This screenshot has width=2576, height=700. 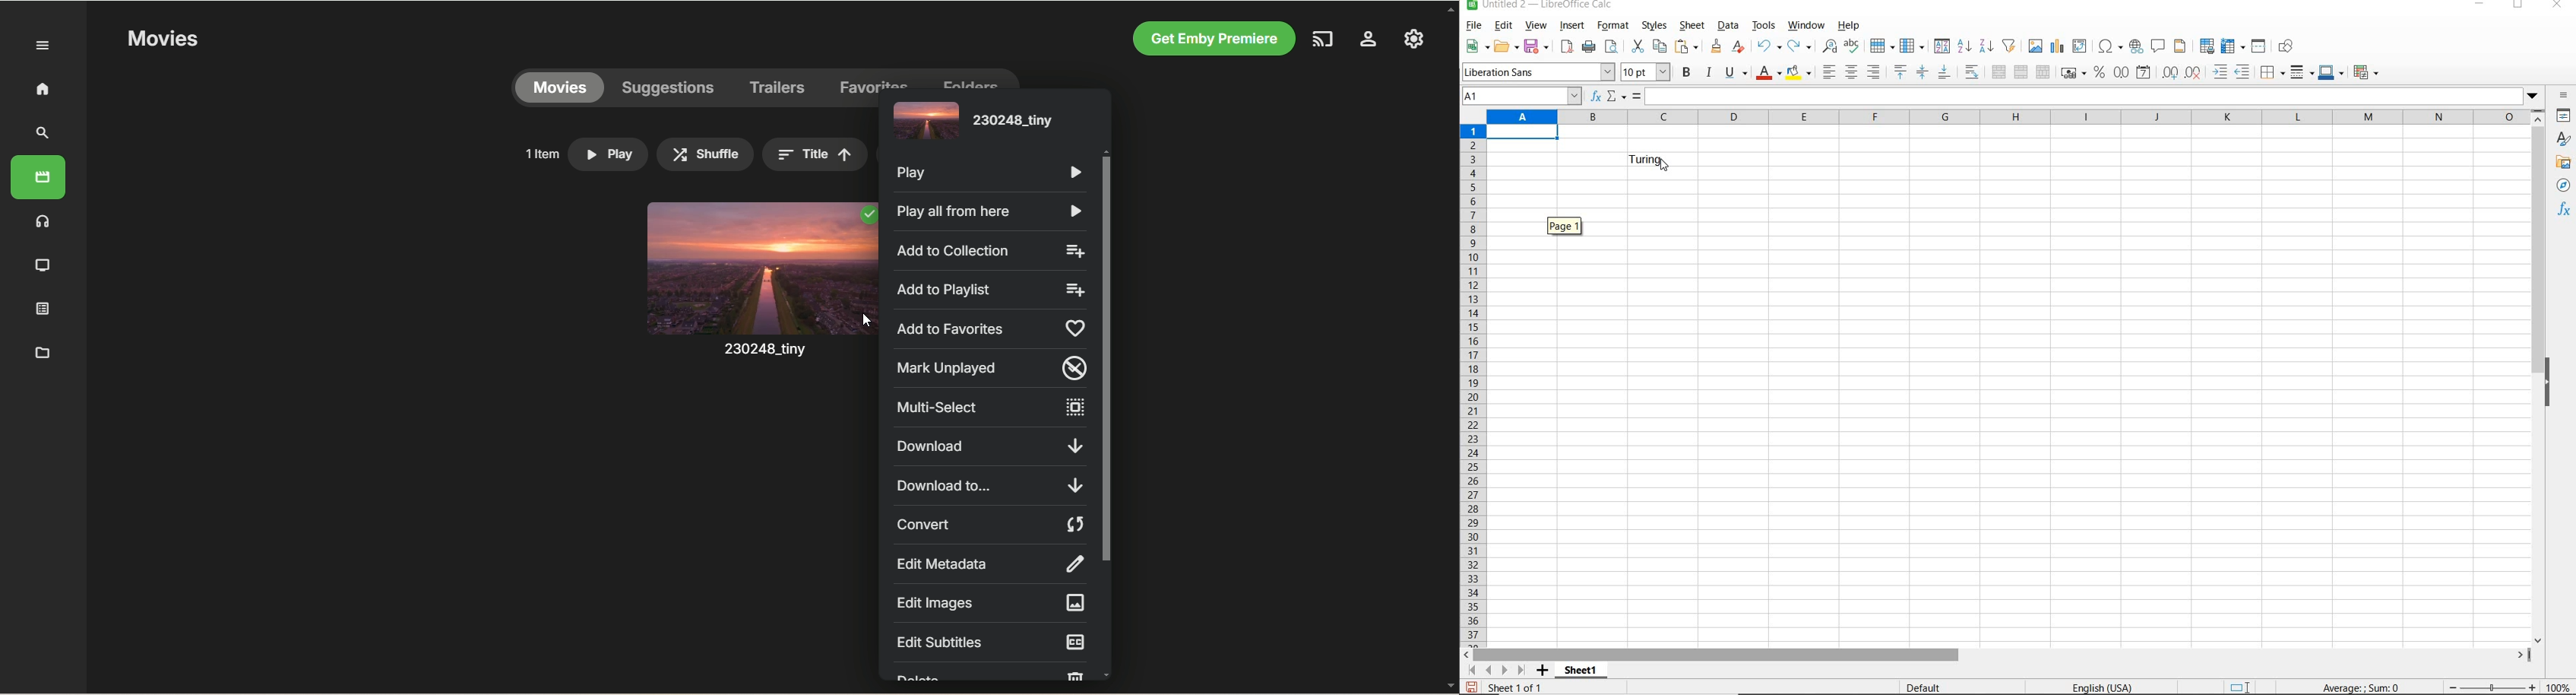 What do you see at coordinates (1688, 48) in the screenshot?
I see `PASTE` at bounding box center [1688, 48].